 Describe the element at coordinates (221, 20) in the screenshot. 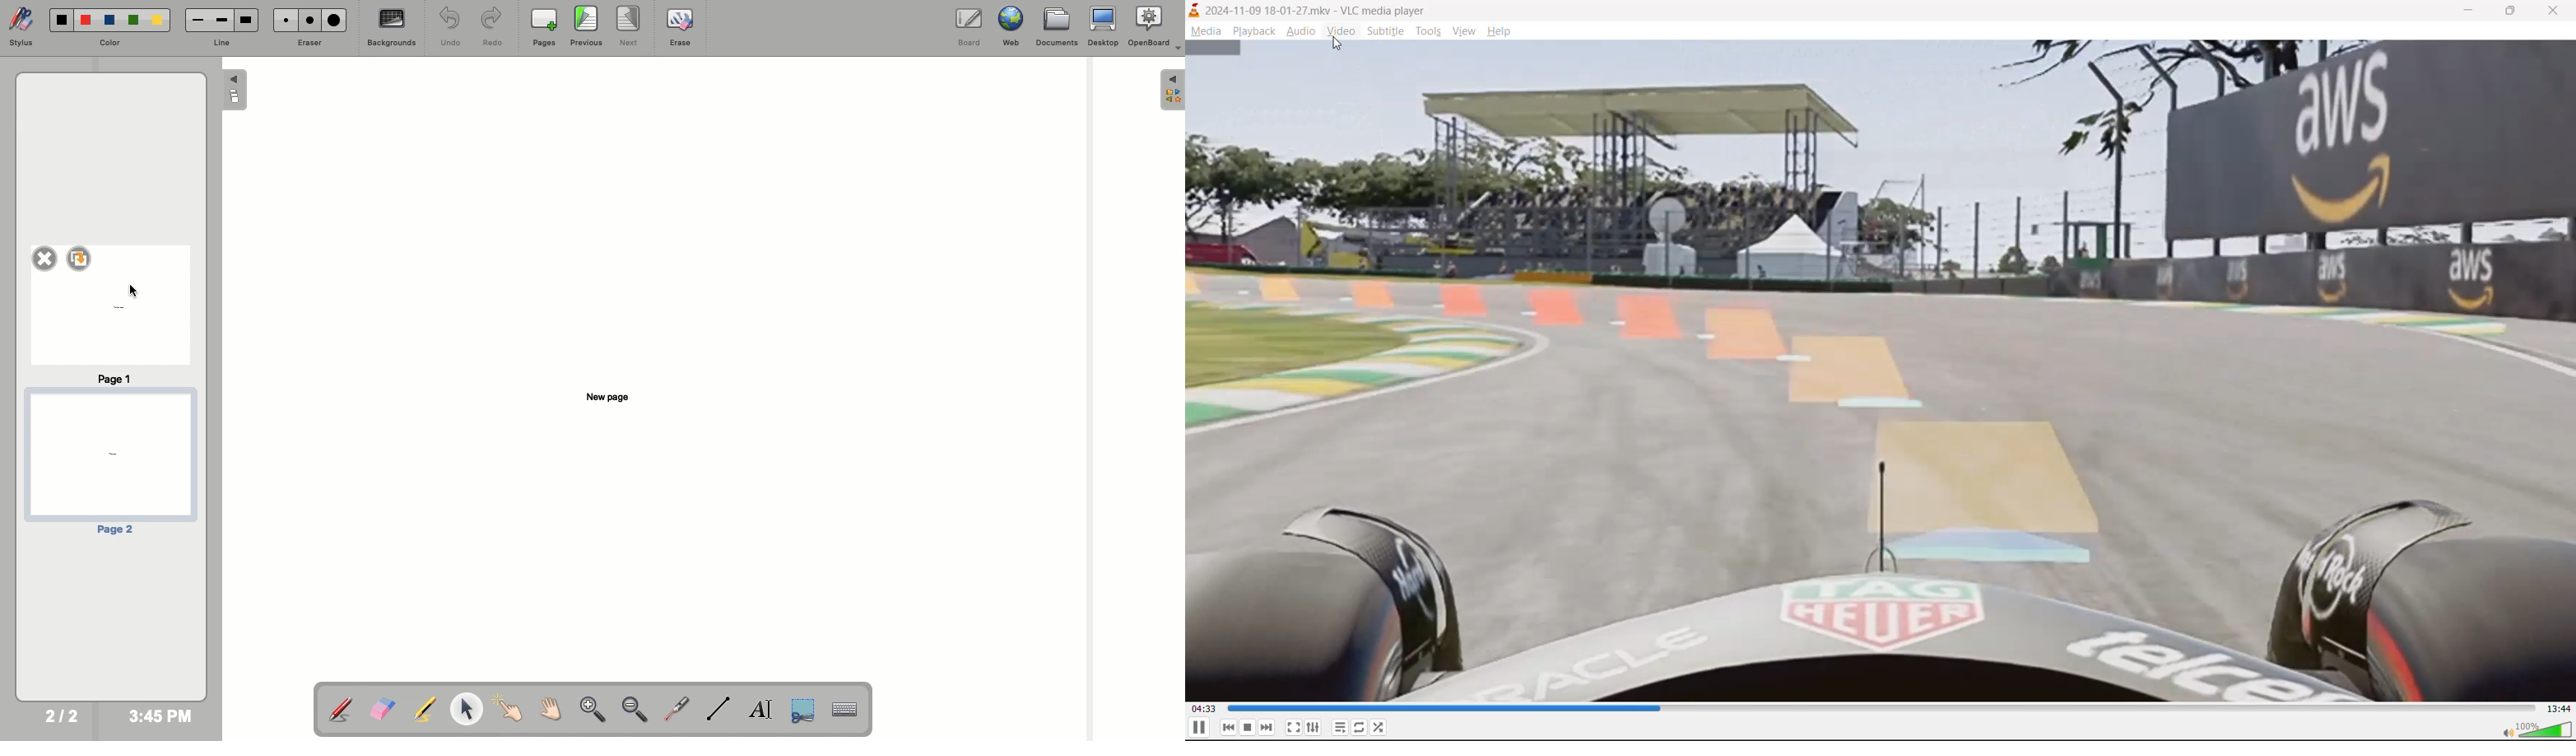

I see `Medium line` at that location.